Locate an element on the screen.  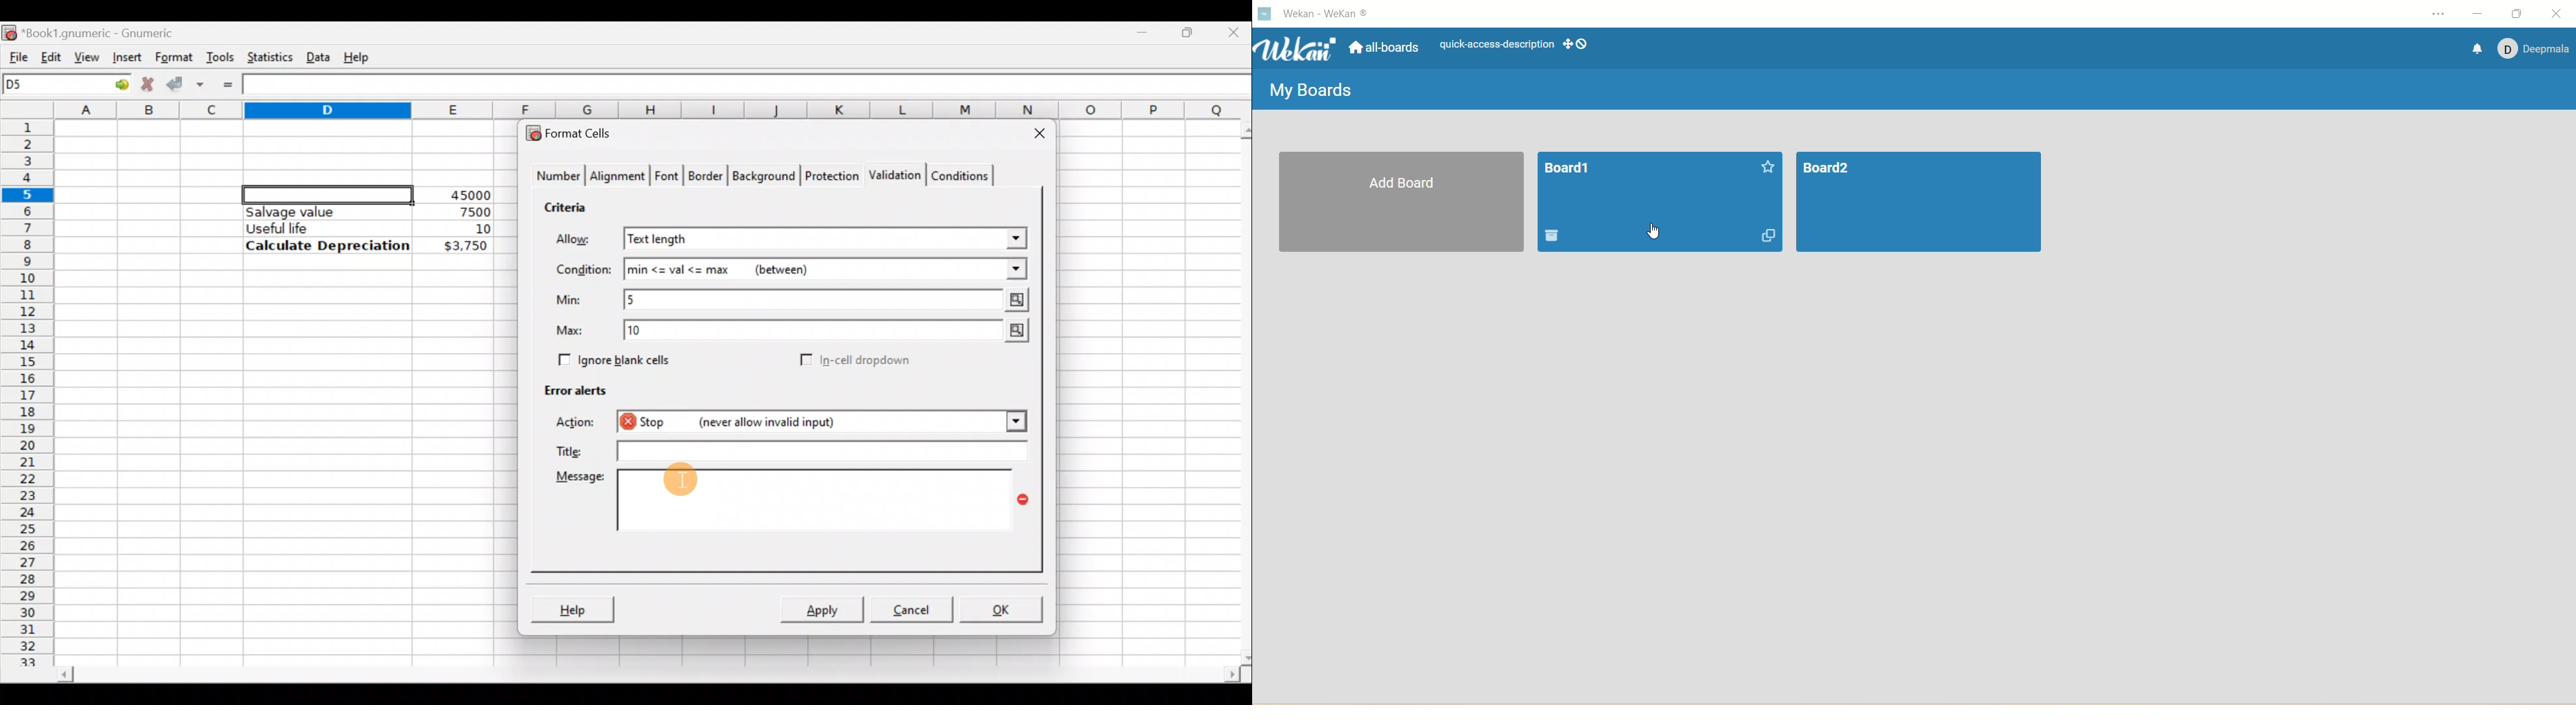
Title is located at coordinates (567, 448).